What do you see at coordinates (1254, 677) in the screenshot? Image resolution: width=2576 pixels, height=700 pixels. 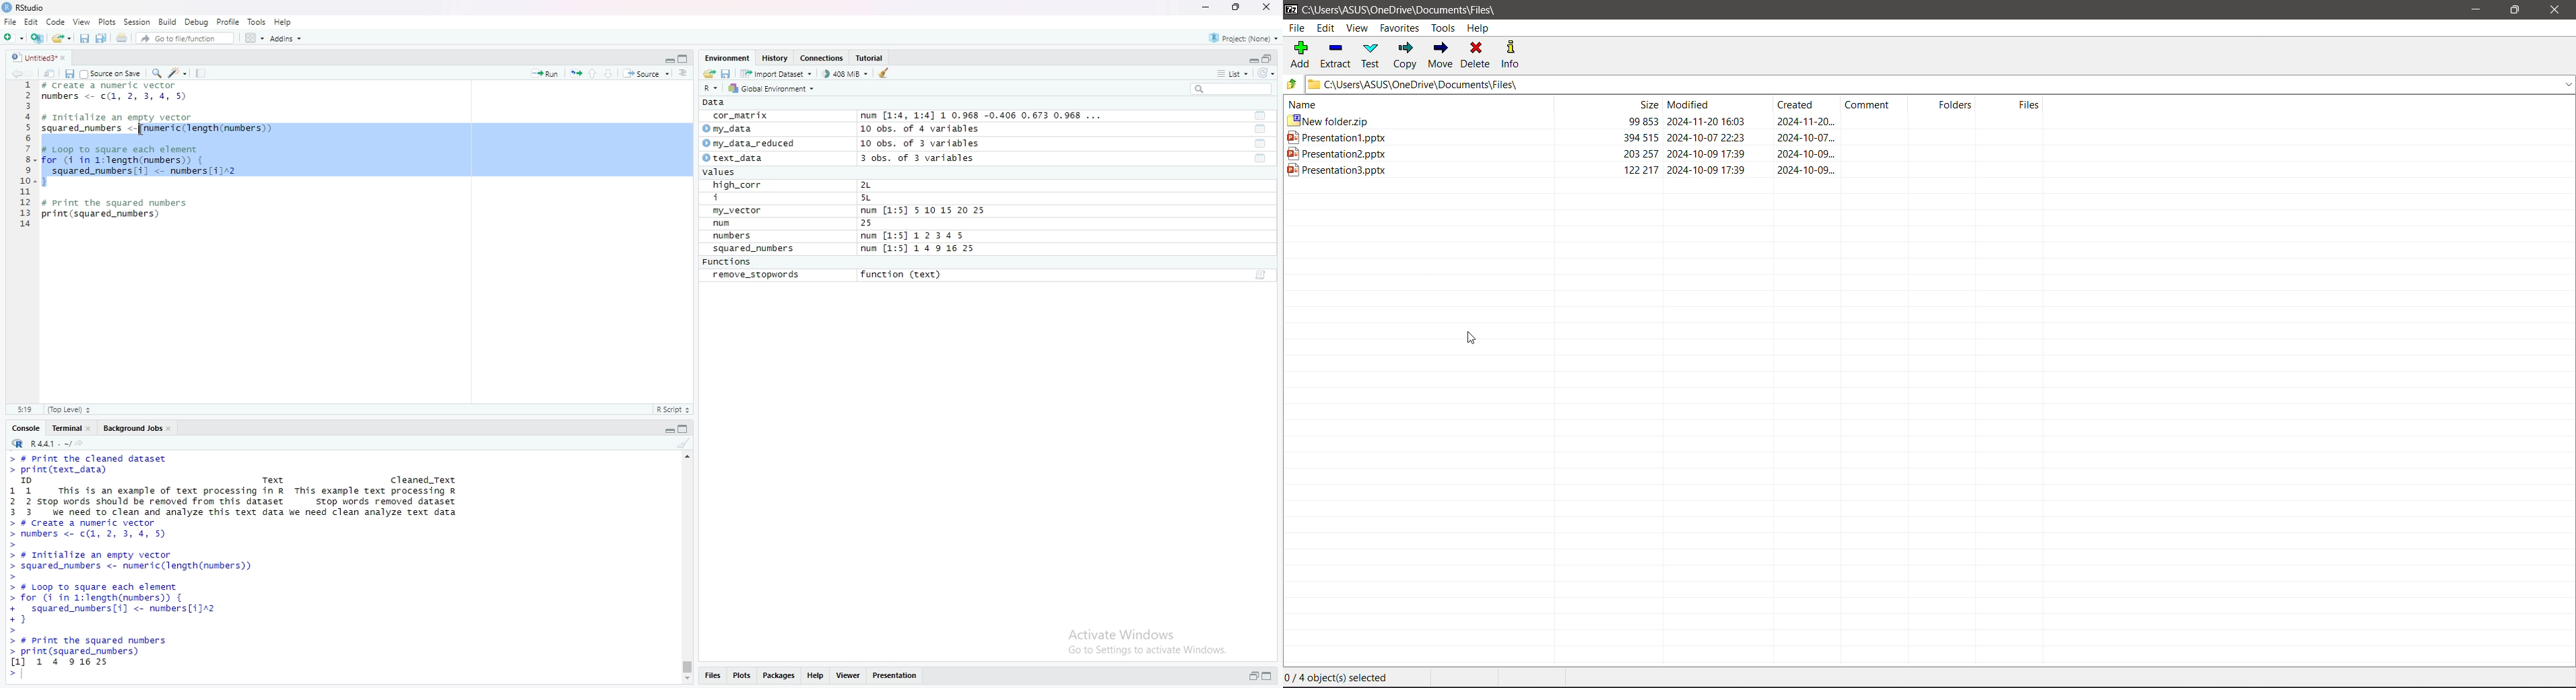 I see `restore` at bounding box center [1254, 677].